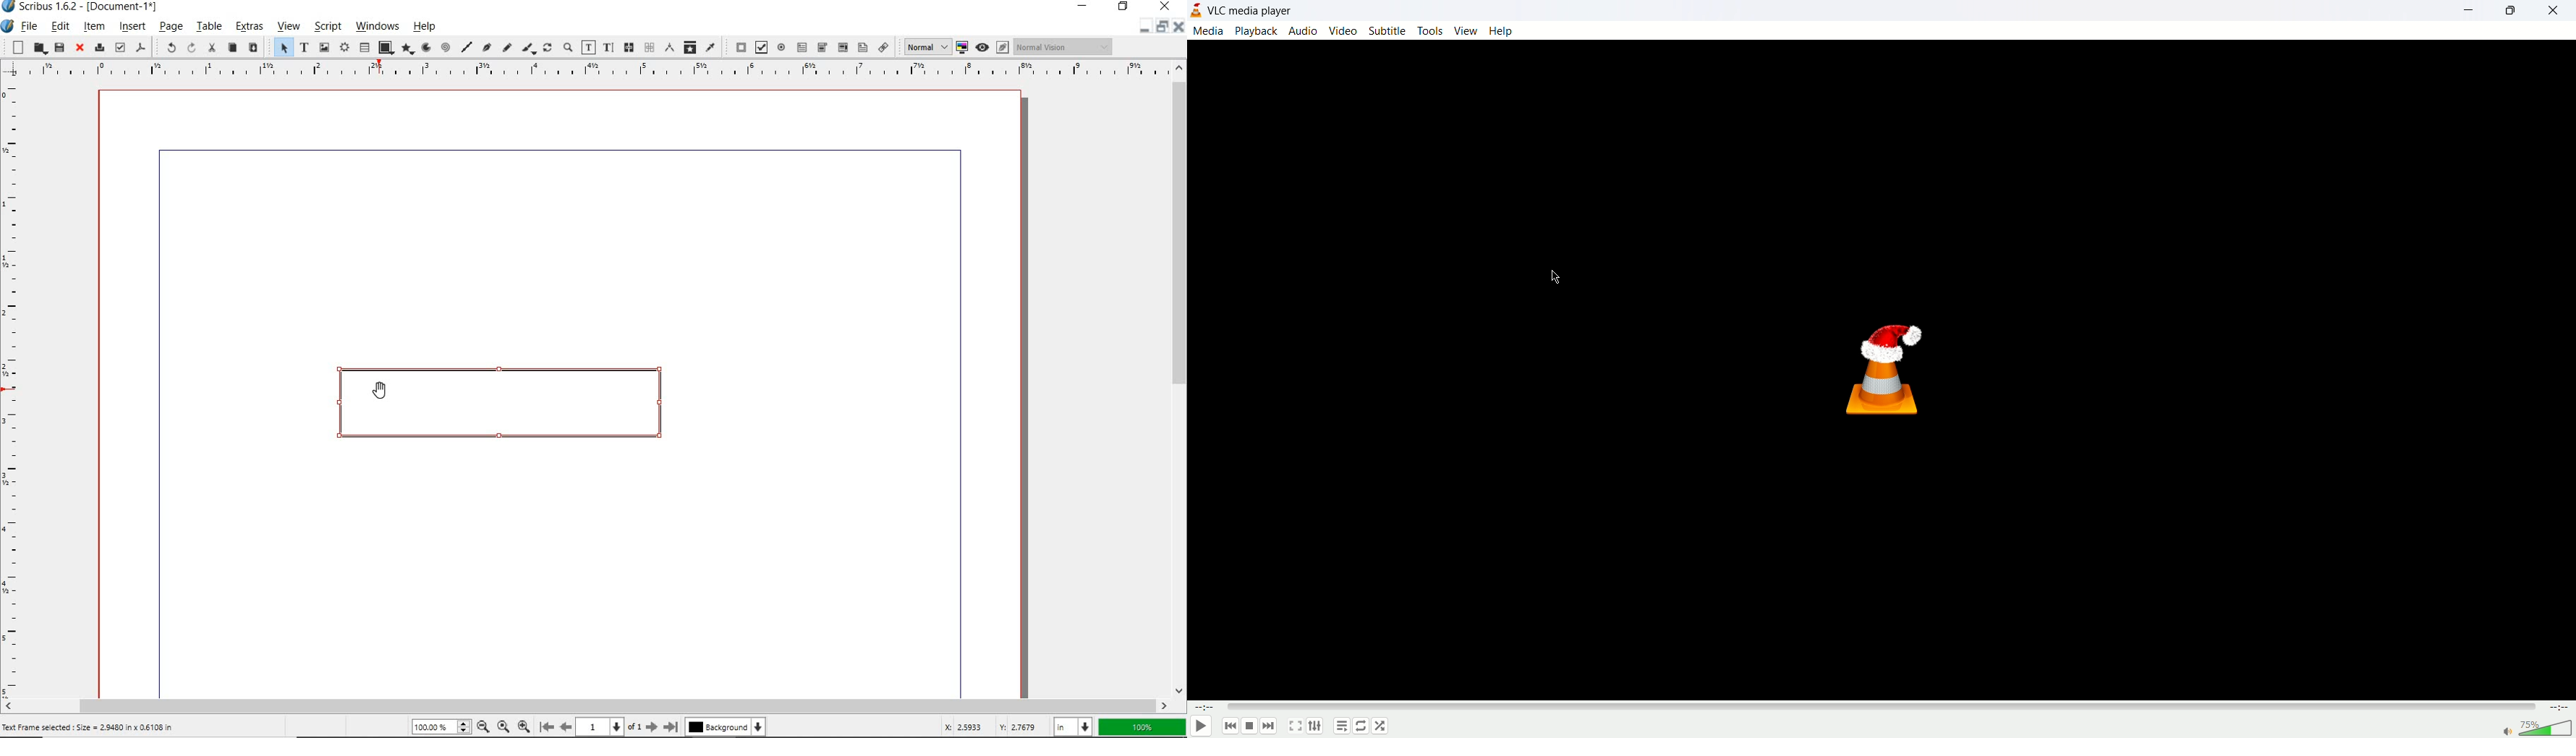 The height and width of the screenshot is (756, 2576). Describe the element at coordinates (1892, 368) in the screenshot. I see `icon` at that location.